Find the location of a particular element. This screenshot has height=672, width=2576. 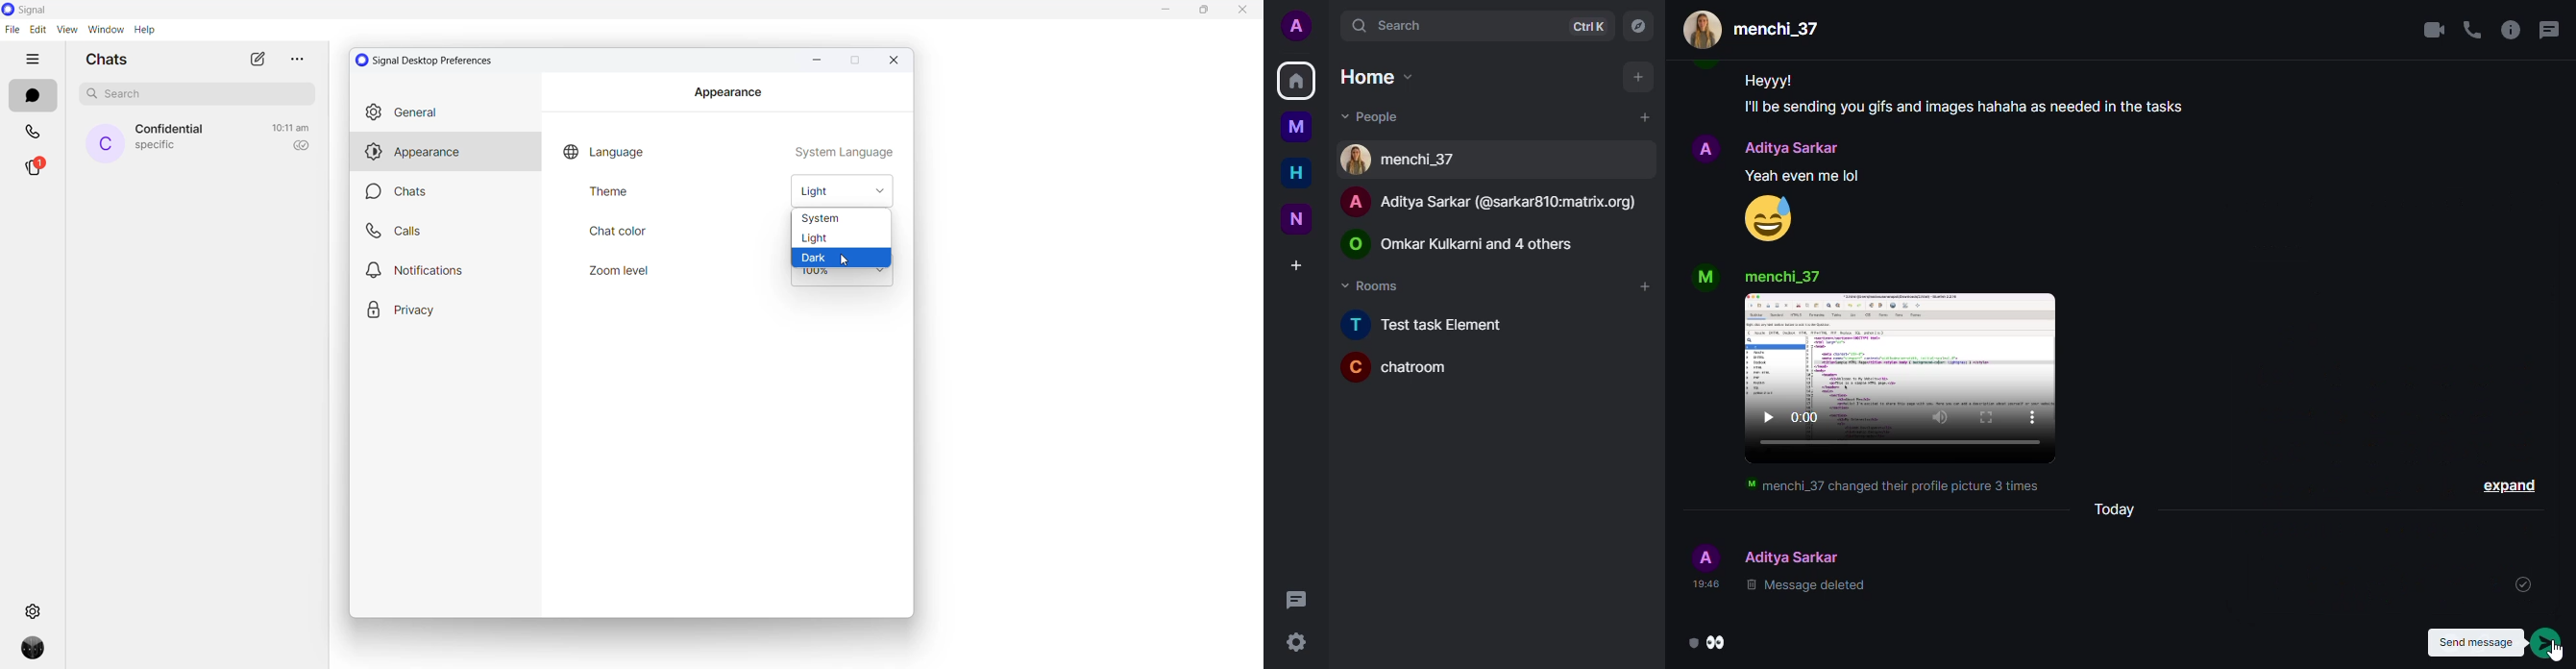

setting is located at coordinates (1295, 642).